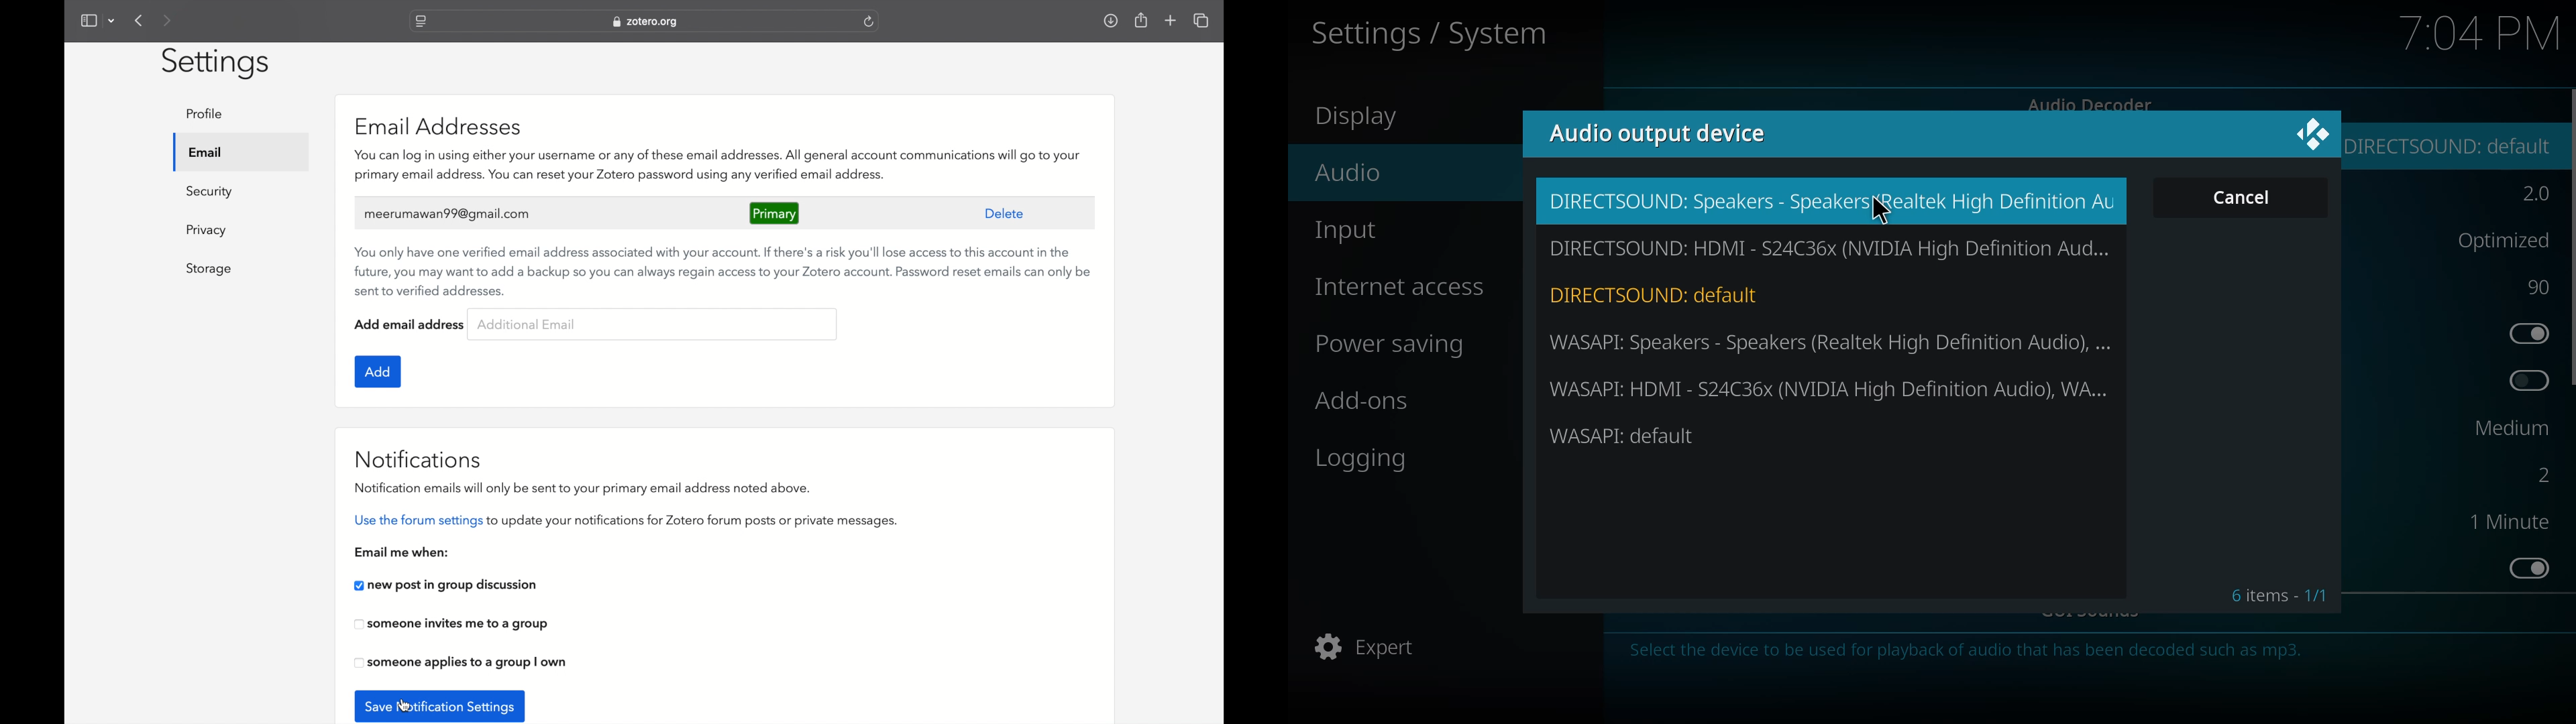  Describe the element at coordinates (1831, 387) in the screenshot. I see `hdmi` at that location.